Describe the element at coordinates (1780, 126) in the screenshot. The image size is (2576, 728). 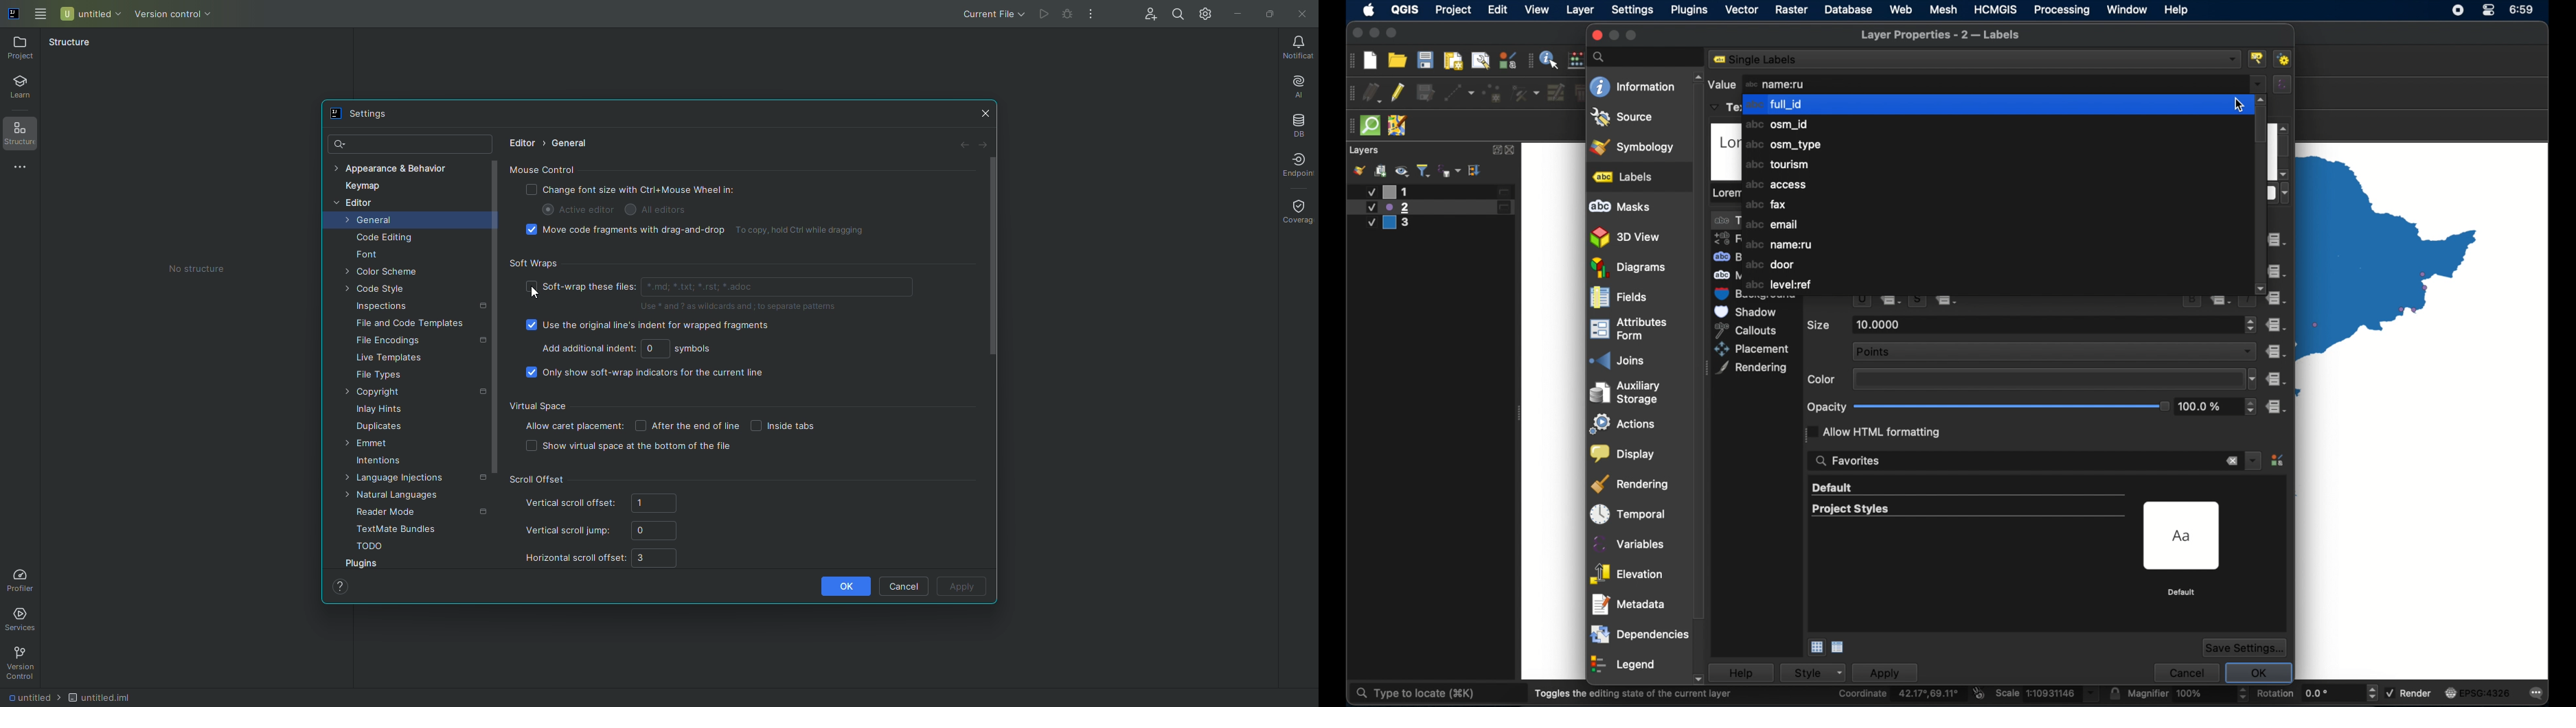
I see `osm_id` at that location.